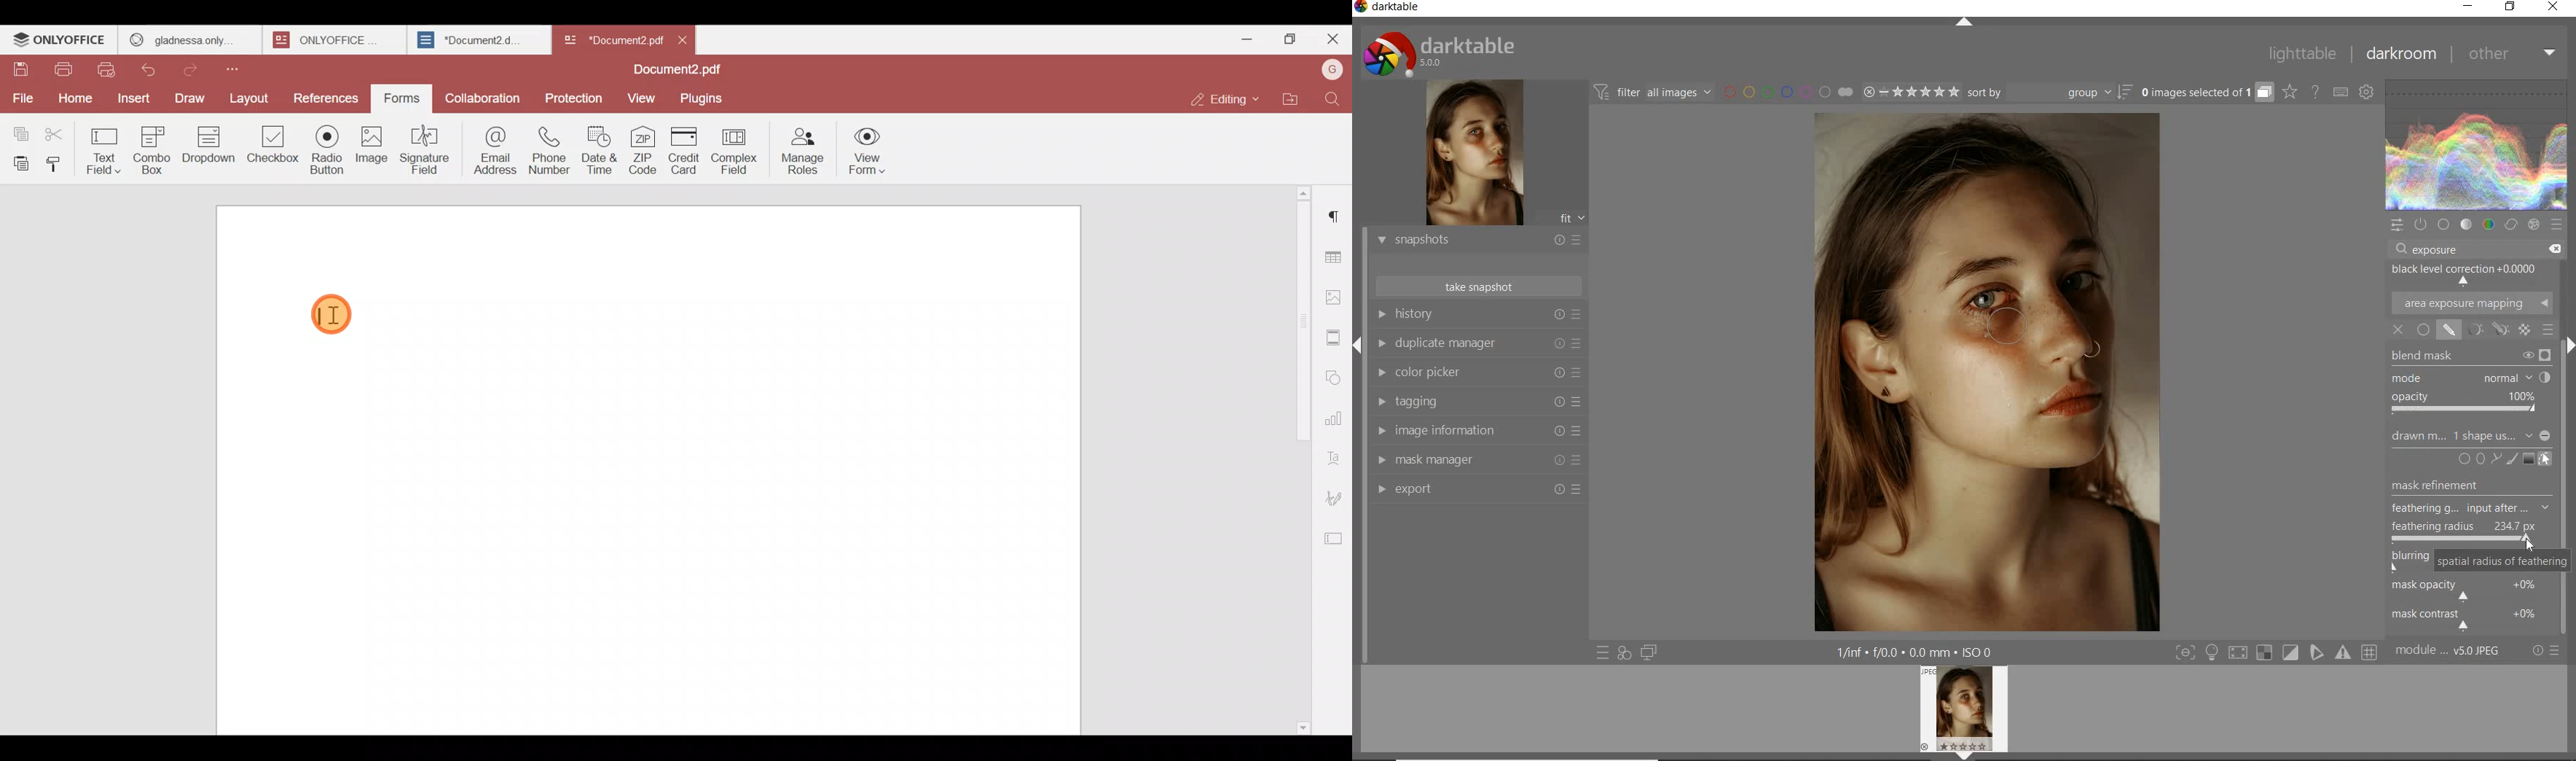 The image size is (2576, 784). I want to click on take snapshots, so click(1480, 286).